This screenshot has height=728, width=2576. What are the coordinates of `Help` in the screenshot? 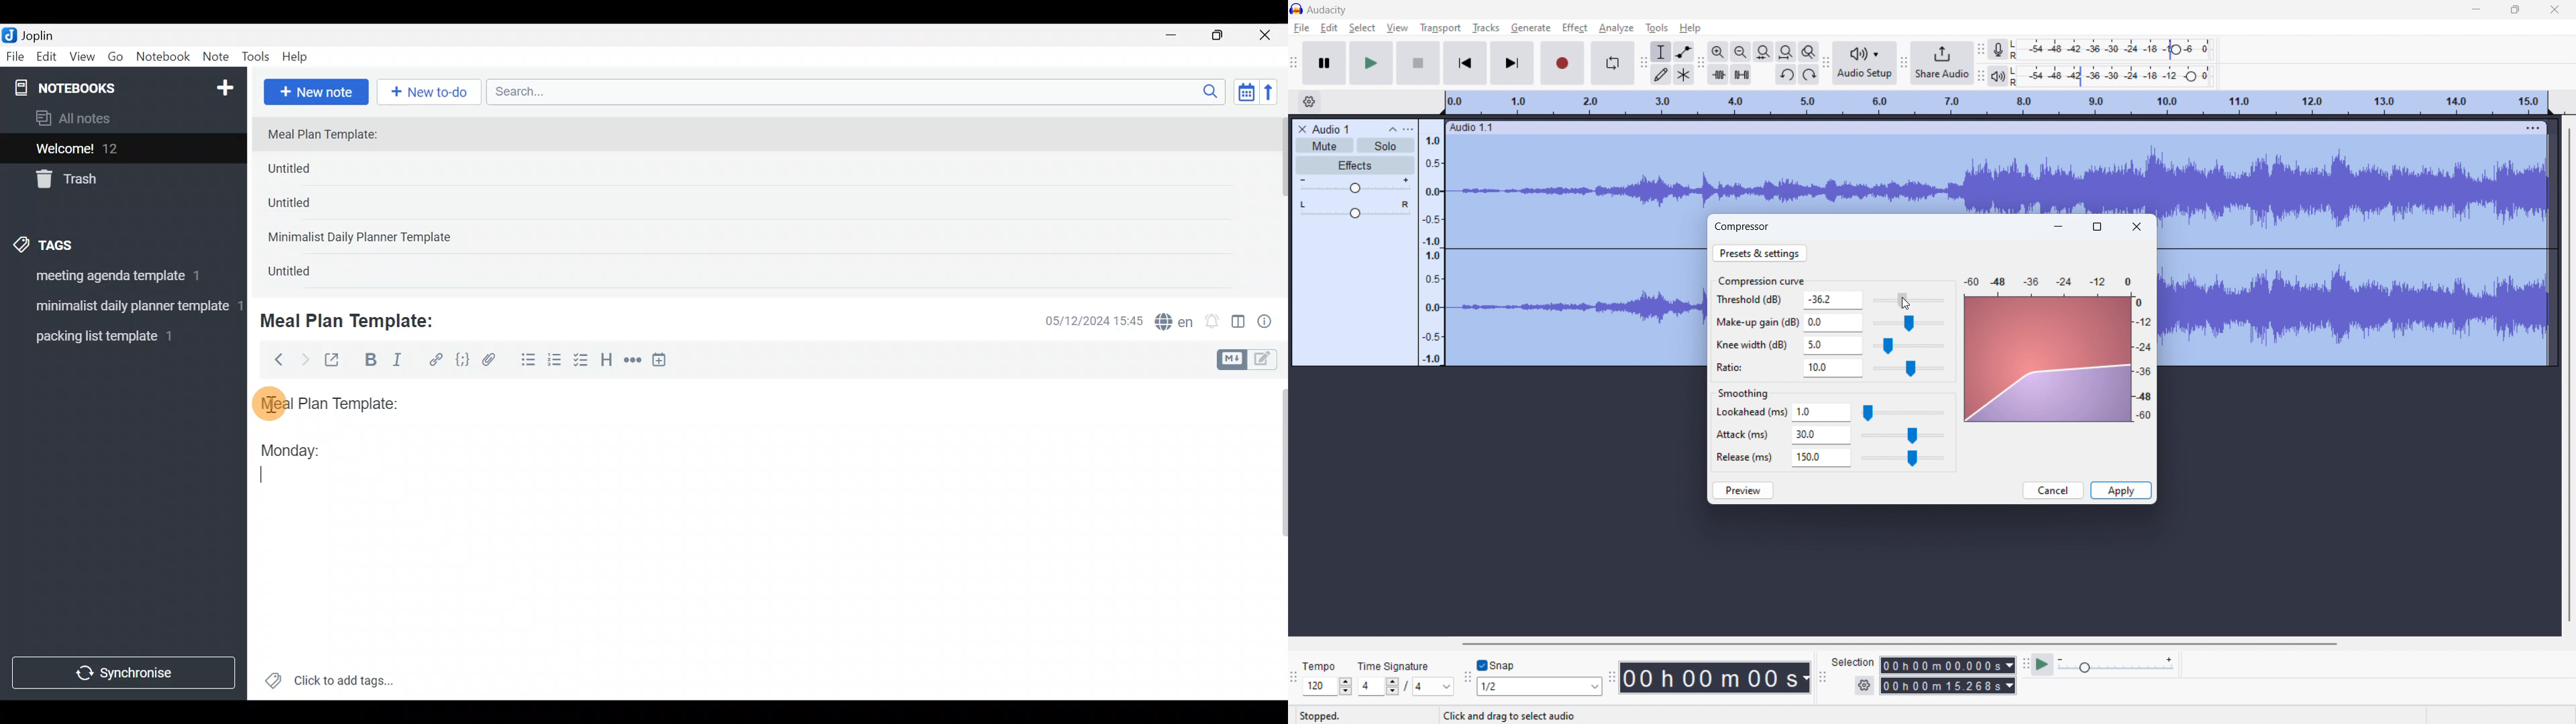 It's located at (300, 54).